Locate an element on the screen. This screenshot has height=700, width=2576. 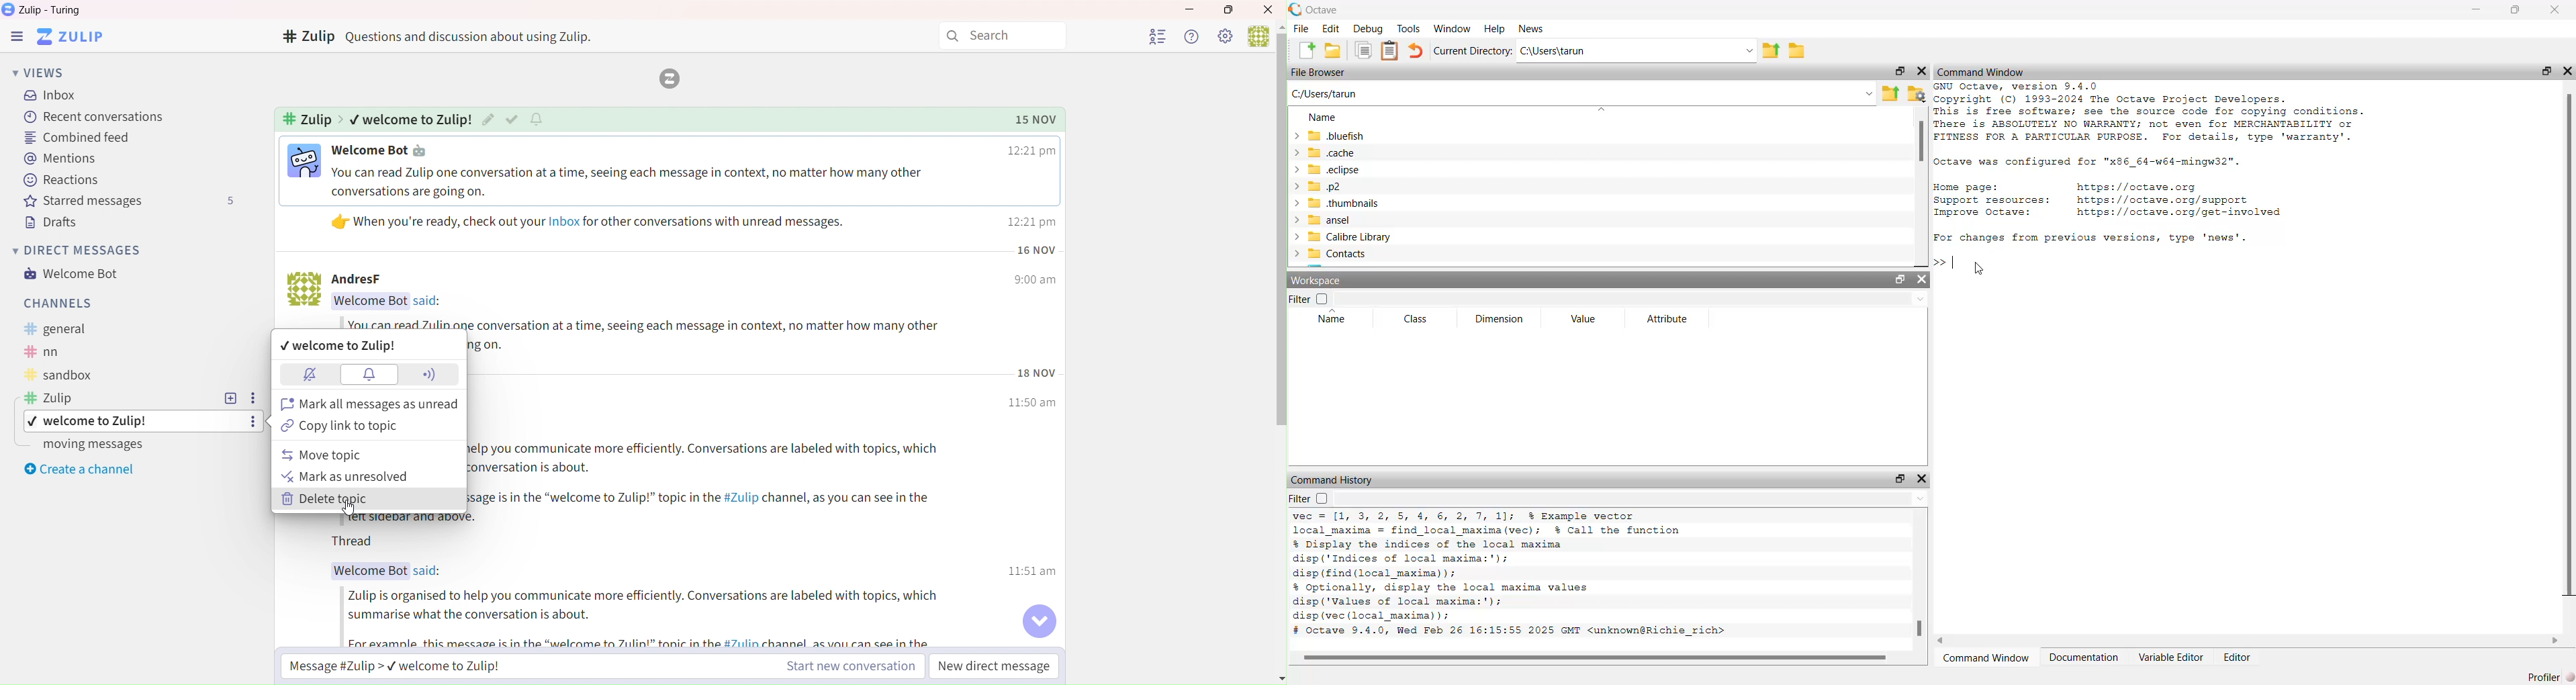
Settings is located at coordinates (255, 423).